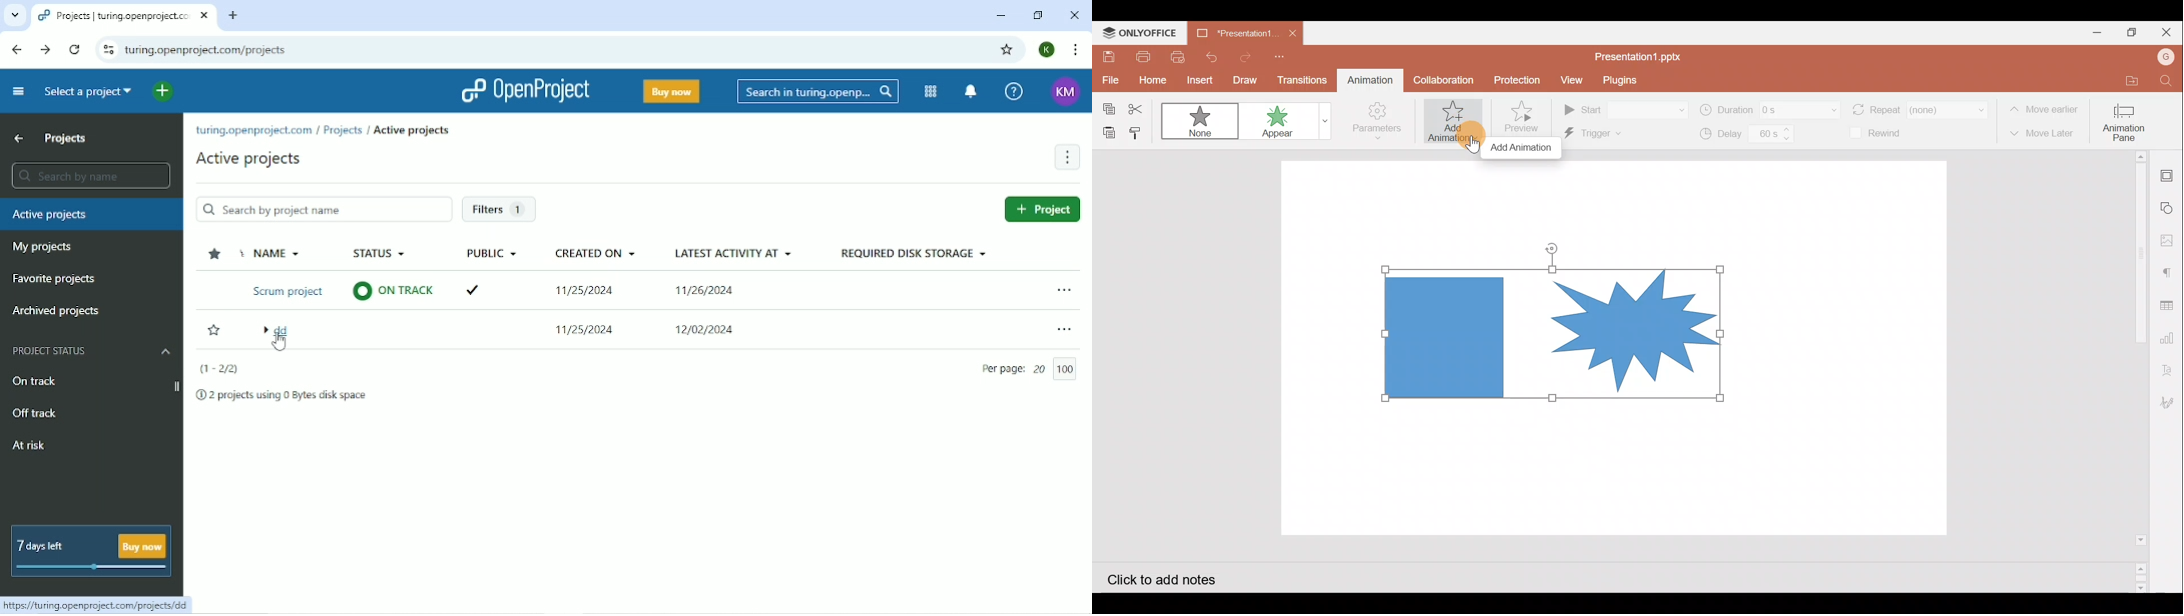  I want to click on turing.openproject.com, so click(252, 131).